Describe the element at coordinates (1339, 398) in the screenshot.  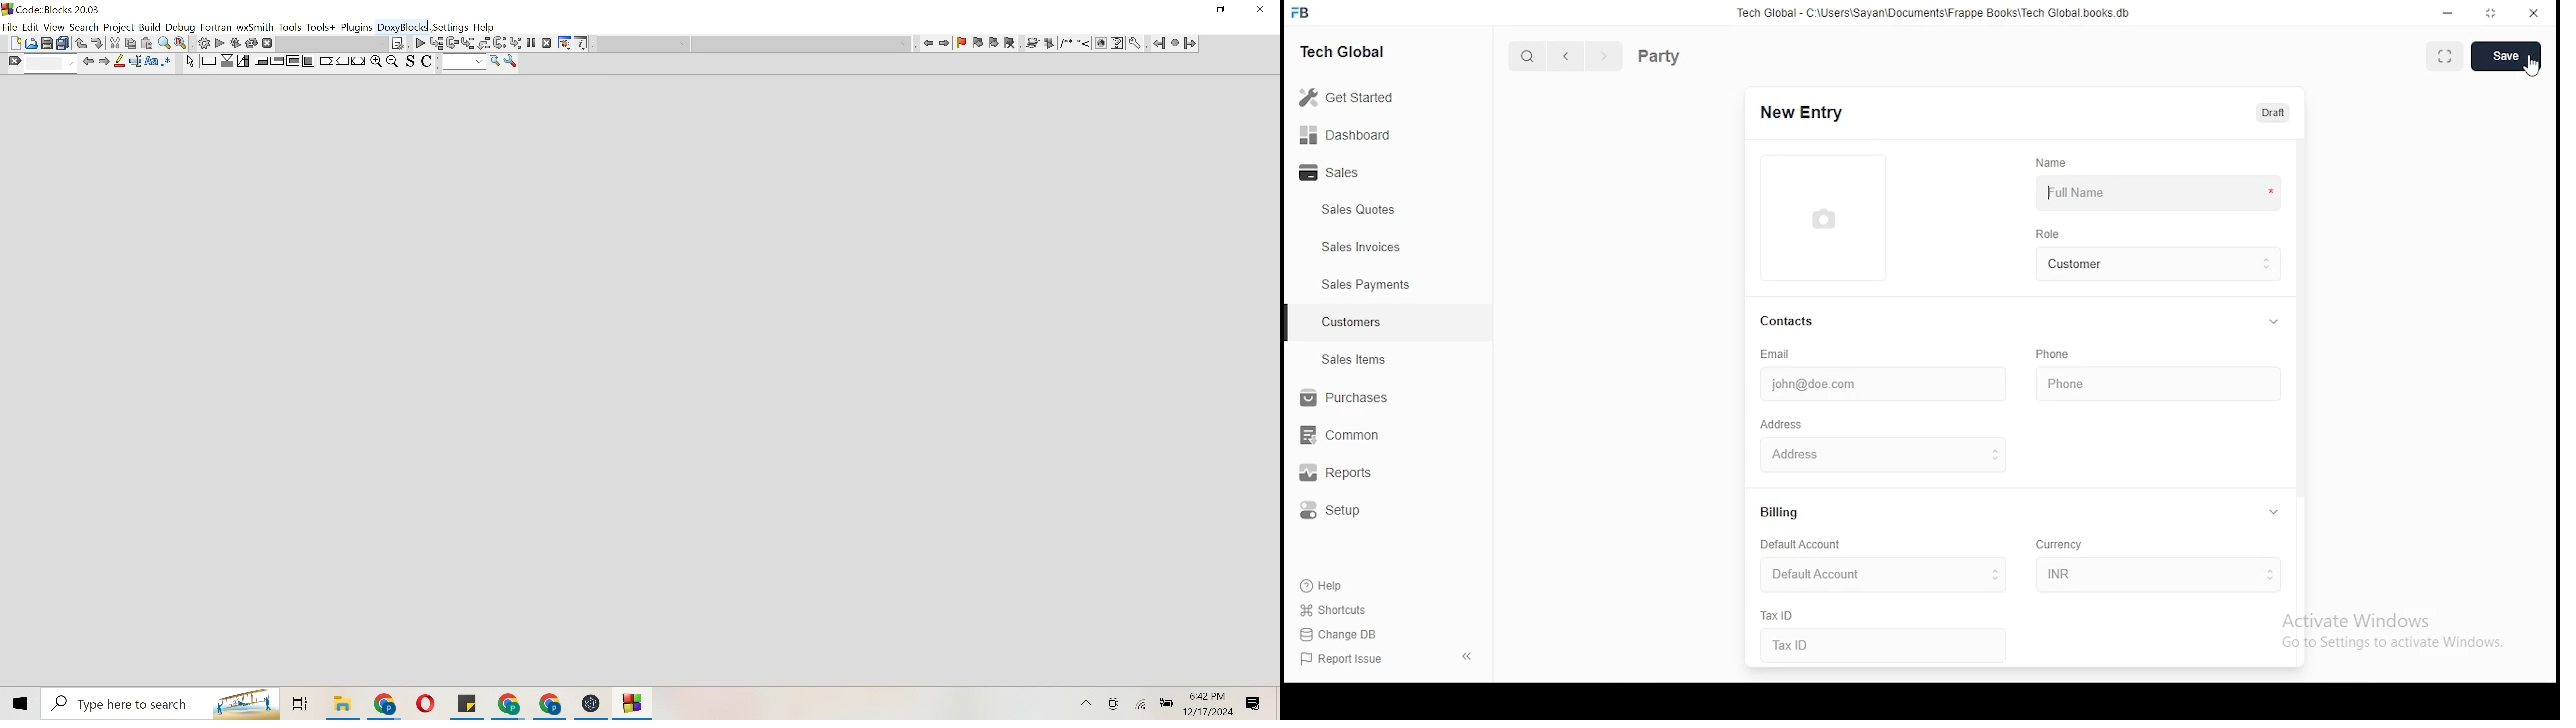
I see `purchase` at that location.